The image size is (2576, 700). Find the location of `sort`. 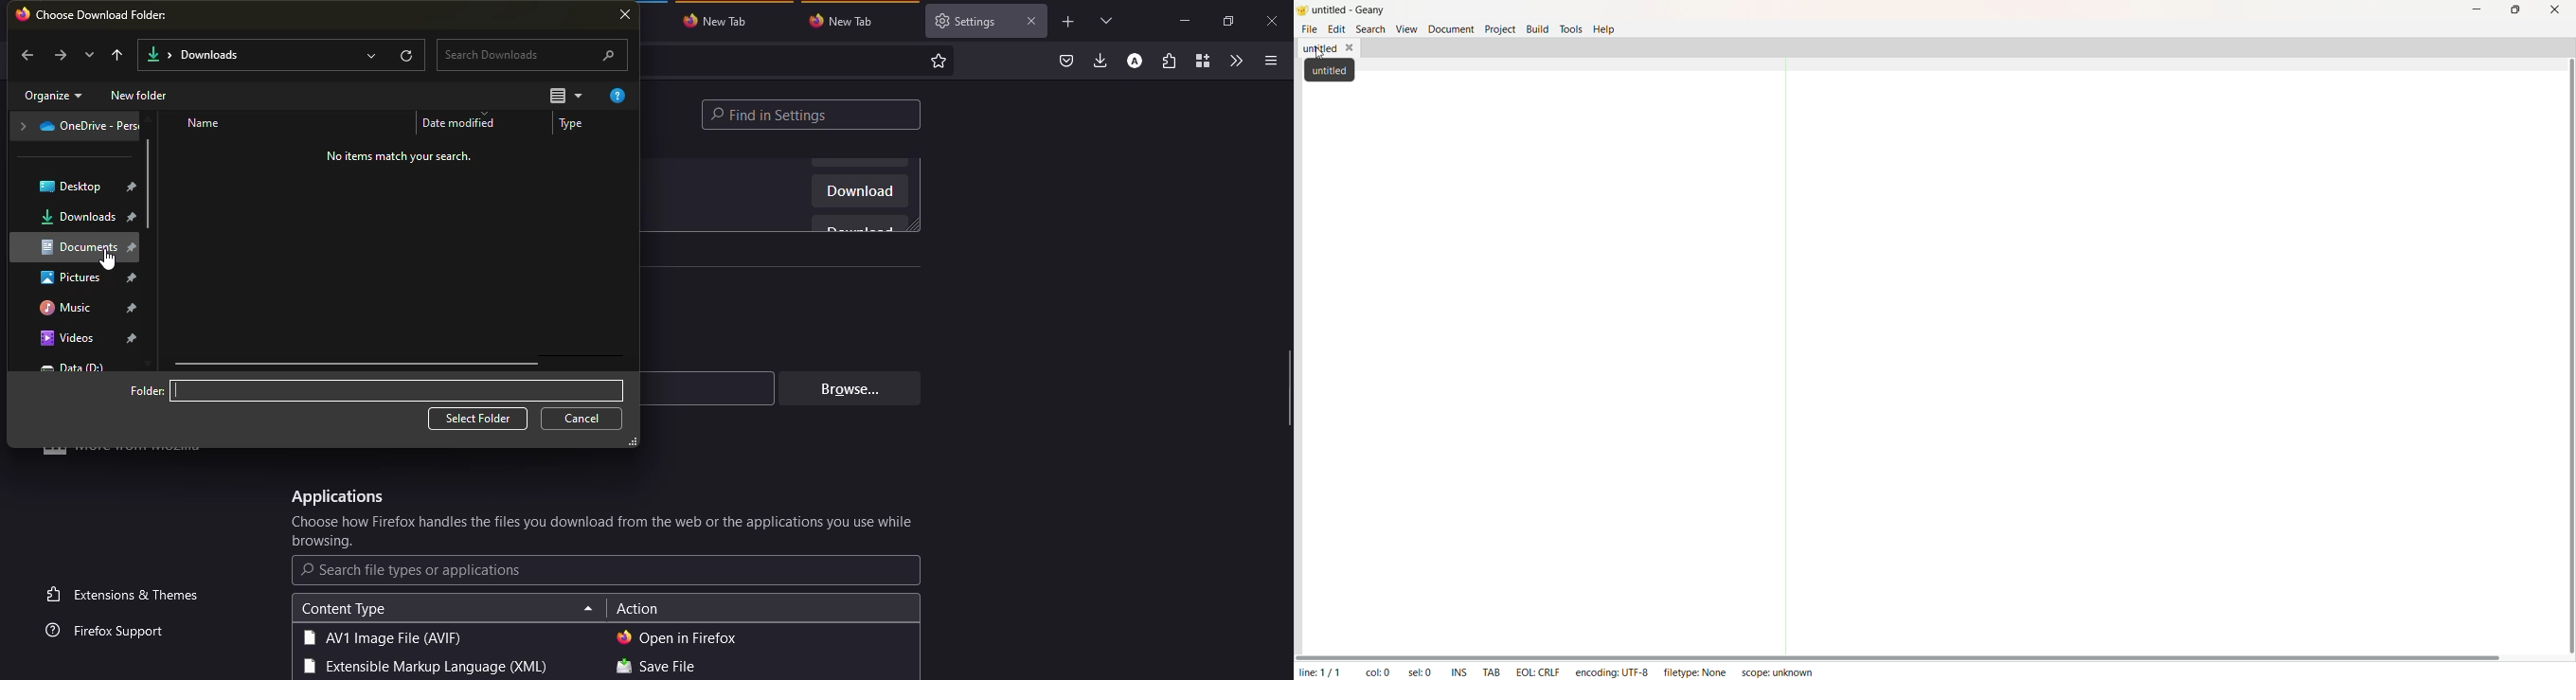

sort is located at coordinates (565, 97).